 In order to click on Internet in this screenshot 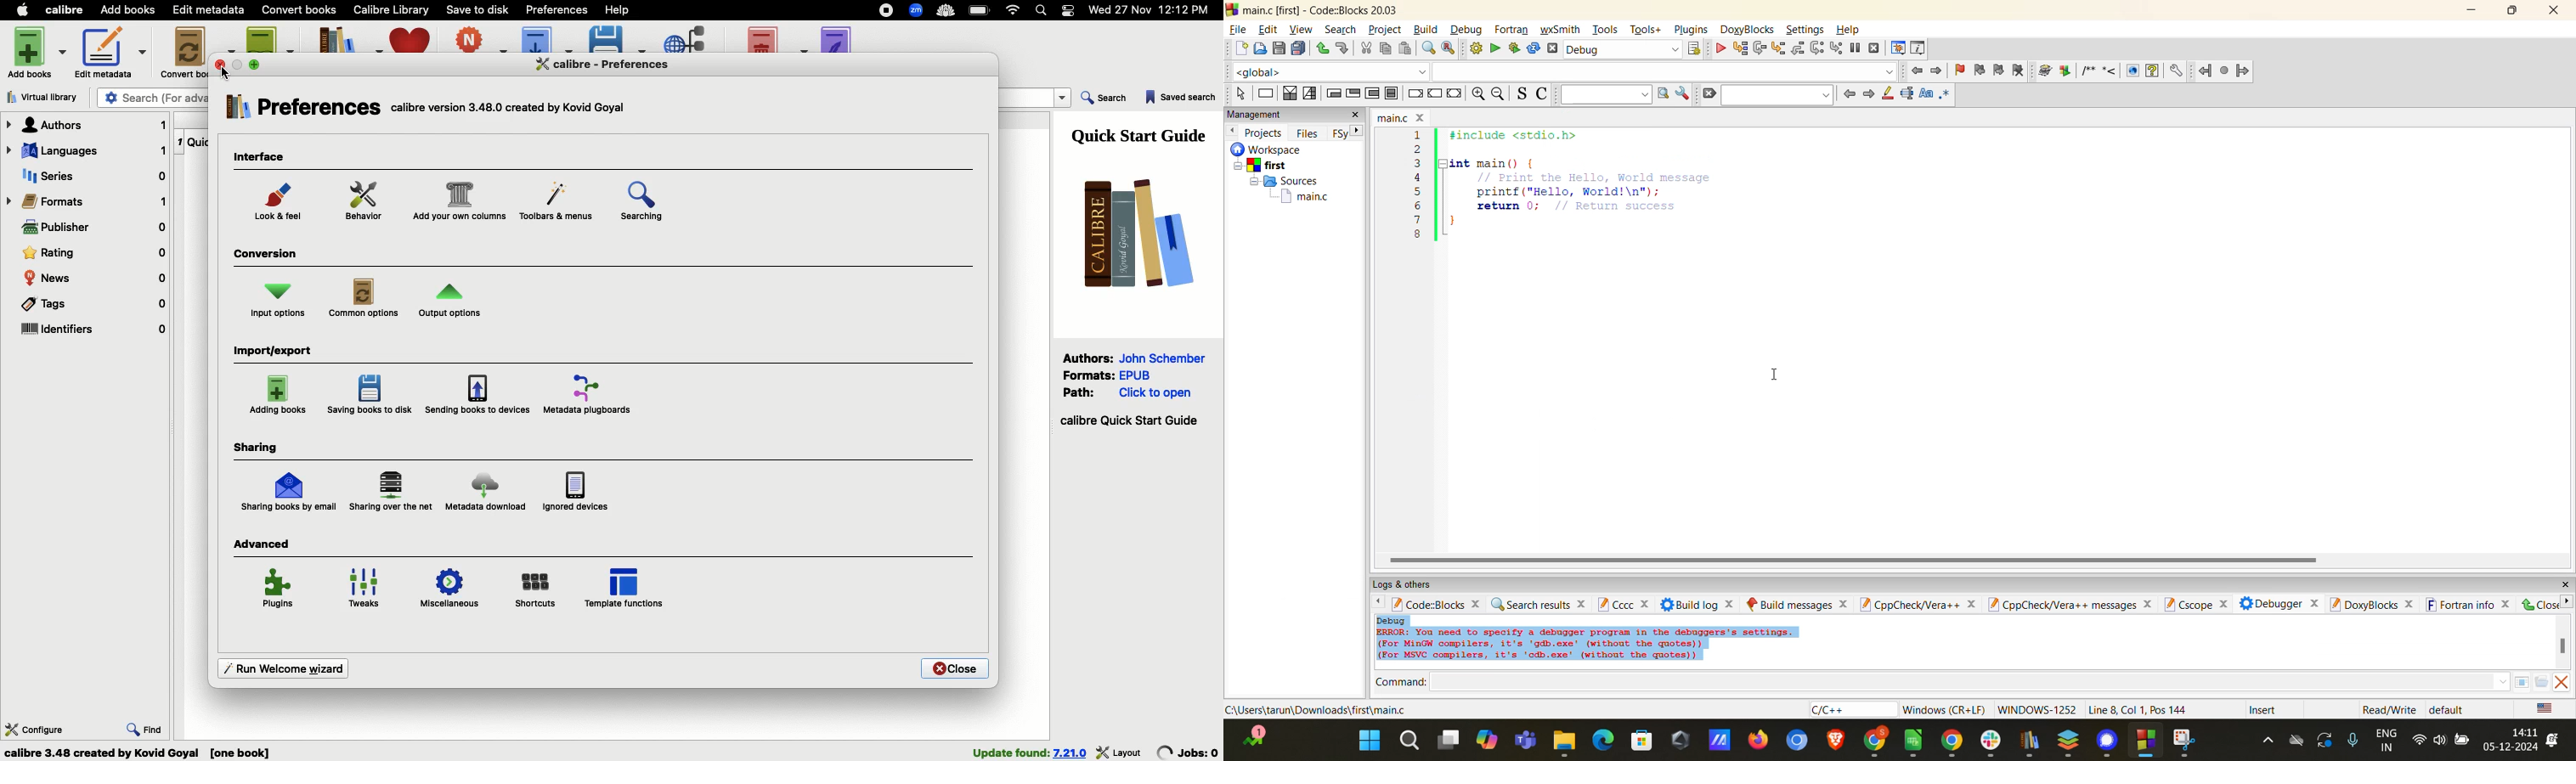, I will do `click(1014, 10)`.